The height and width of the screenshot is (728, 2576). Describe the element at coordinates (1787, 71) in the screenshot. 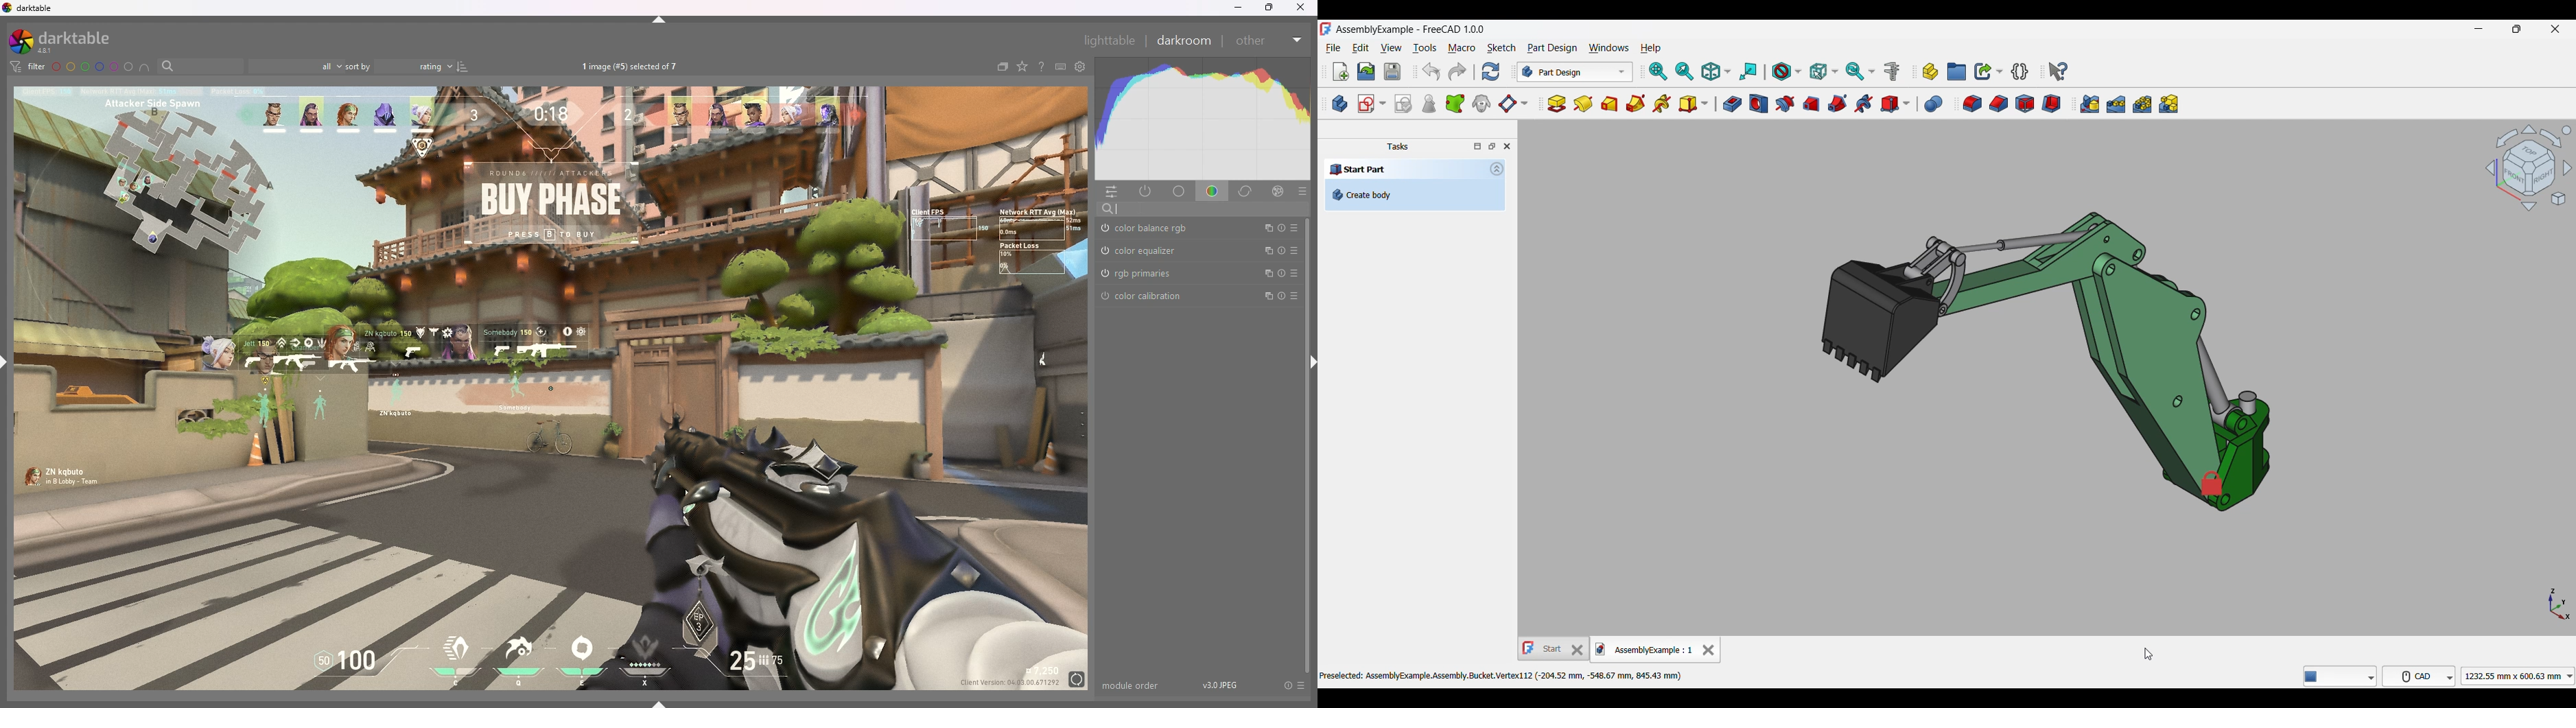

I see `Draw style options` at that location.